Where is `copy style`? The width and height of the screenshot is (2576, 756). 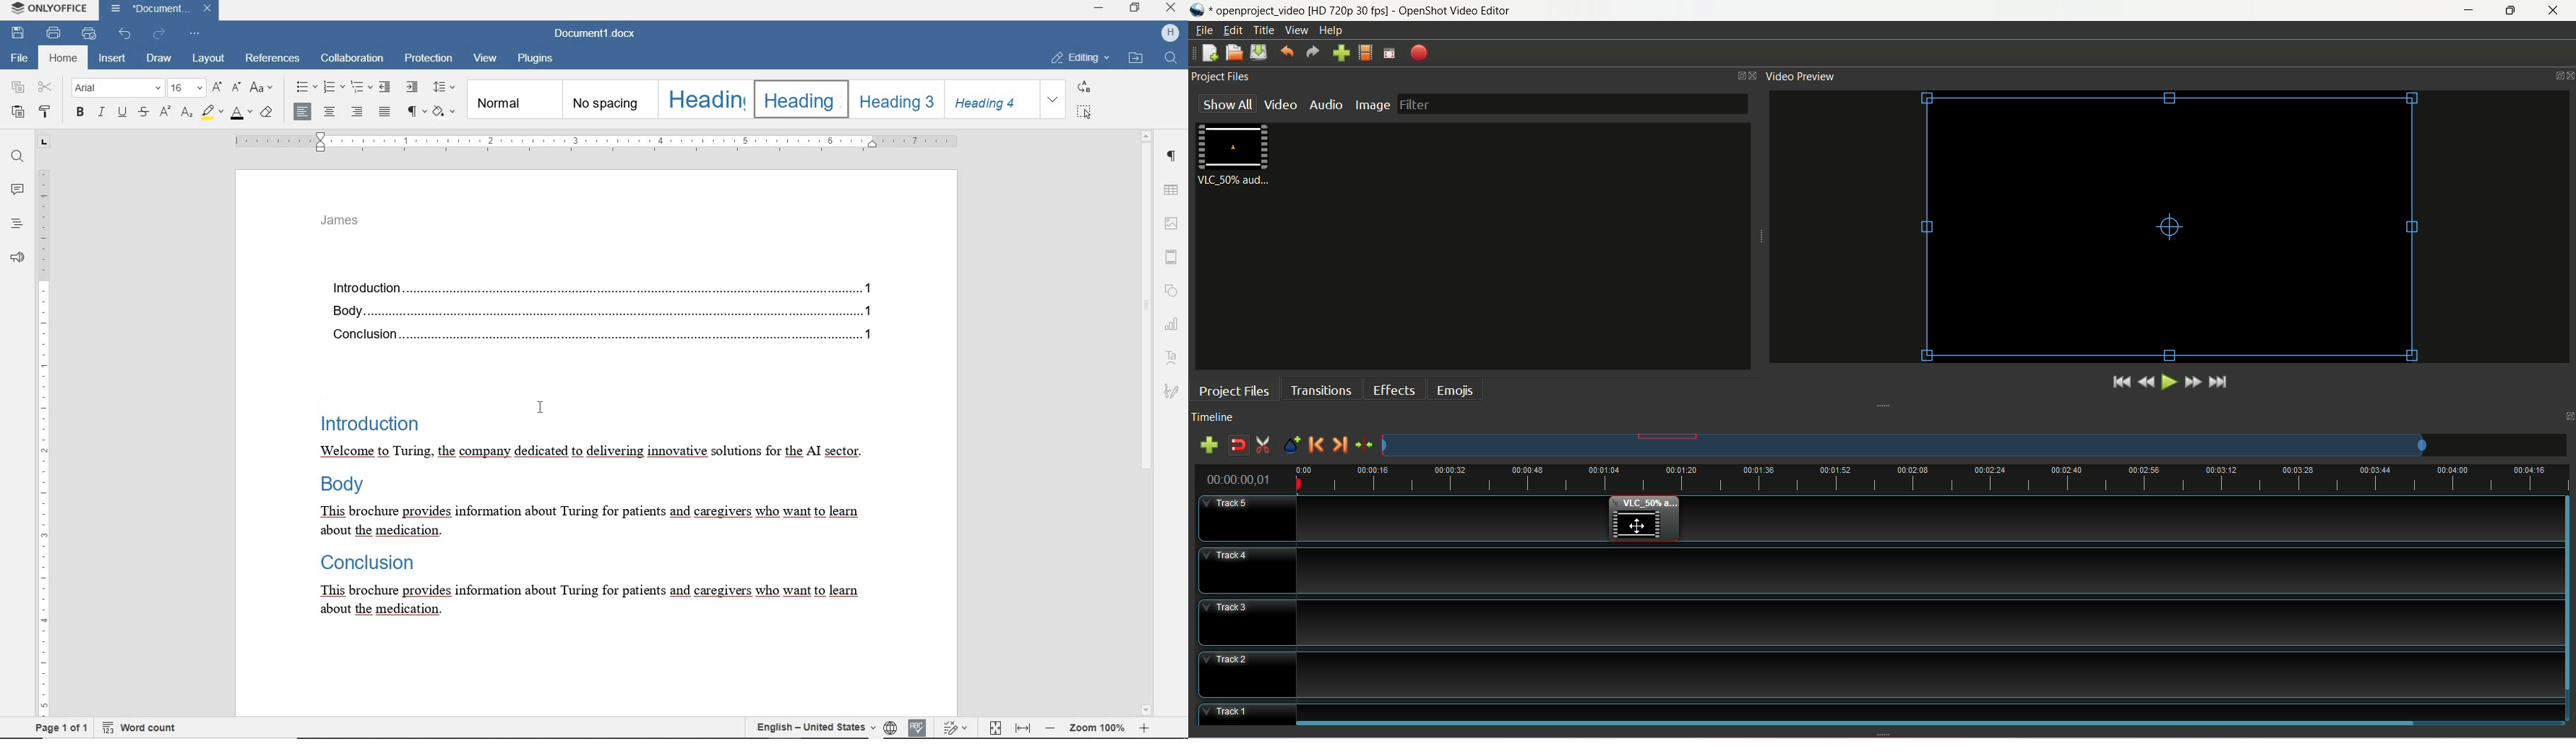 copy style is located at coordinates (48, 113).